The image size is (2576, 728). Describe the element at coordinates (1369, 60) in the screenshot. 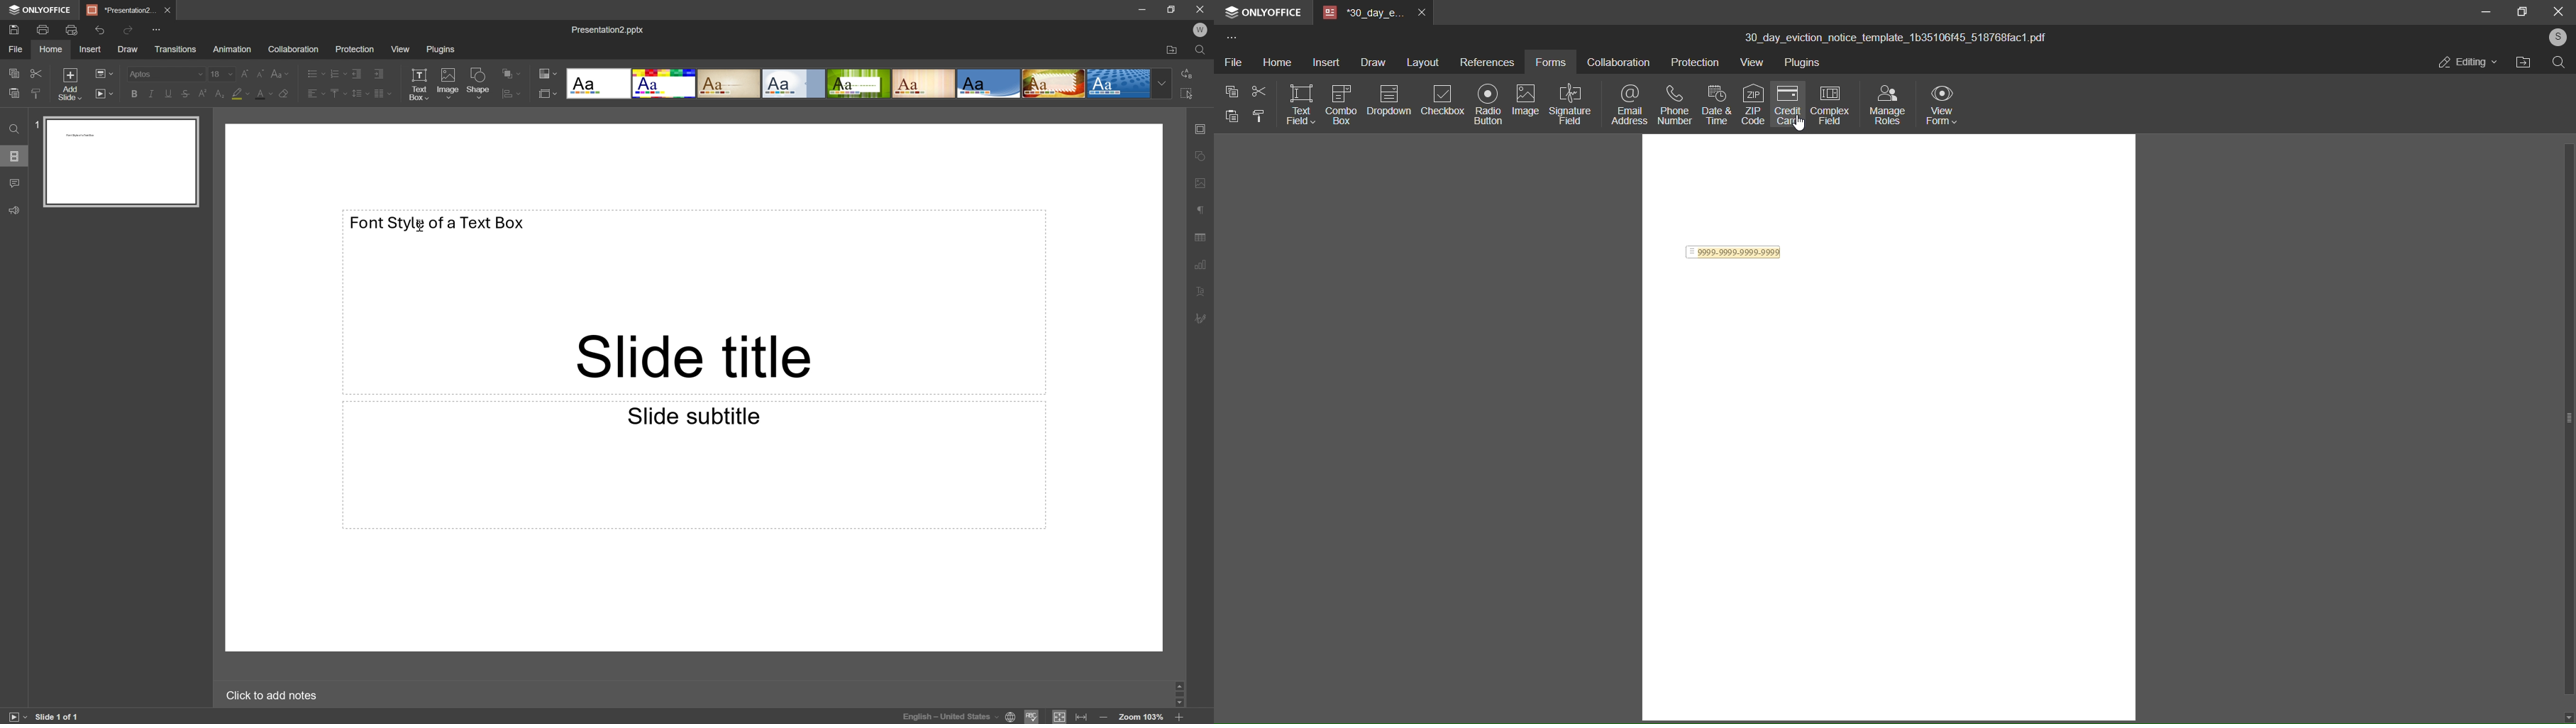

I see `draw` at that location.